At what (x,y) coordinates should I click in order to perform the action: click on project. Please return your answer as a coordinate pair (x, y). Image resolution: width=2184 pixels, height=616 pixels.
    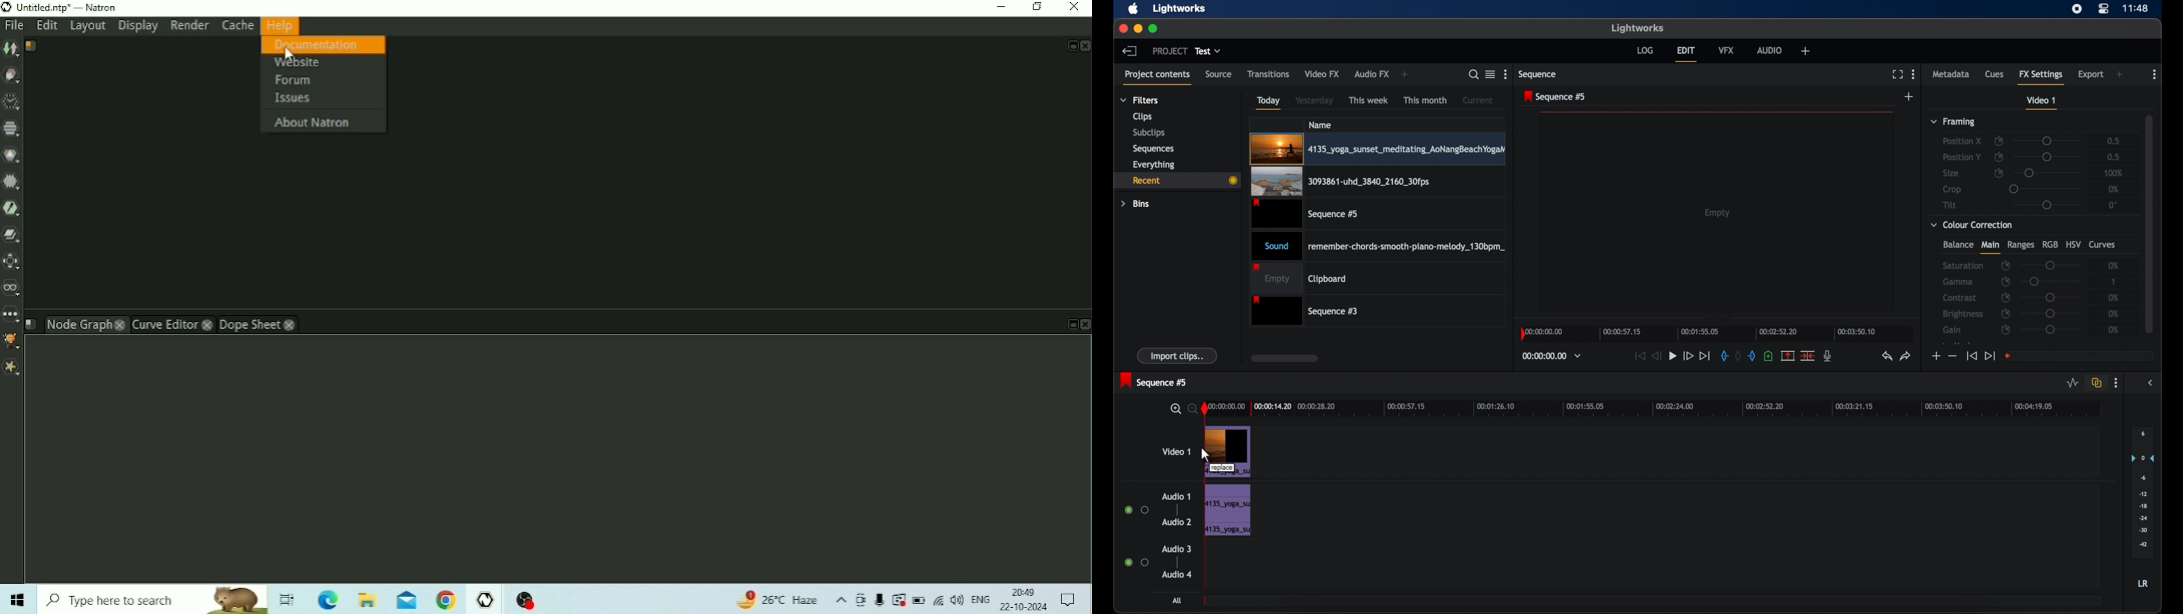
    Looking at the image, I should click on (1170, 51).